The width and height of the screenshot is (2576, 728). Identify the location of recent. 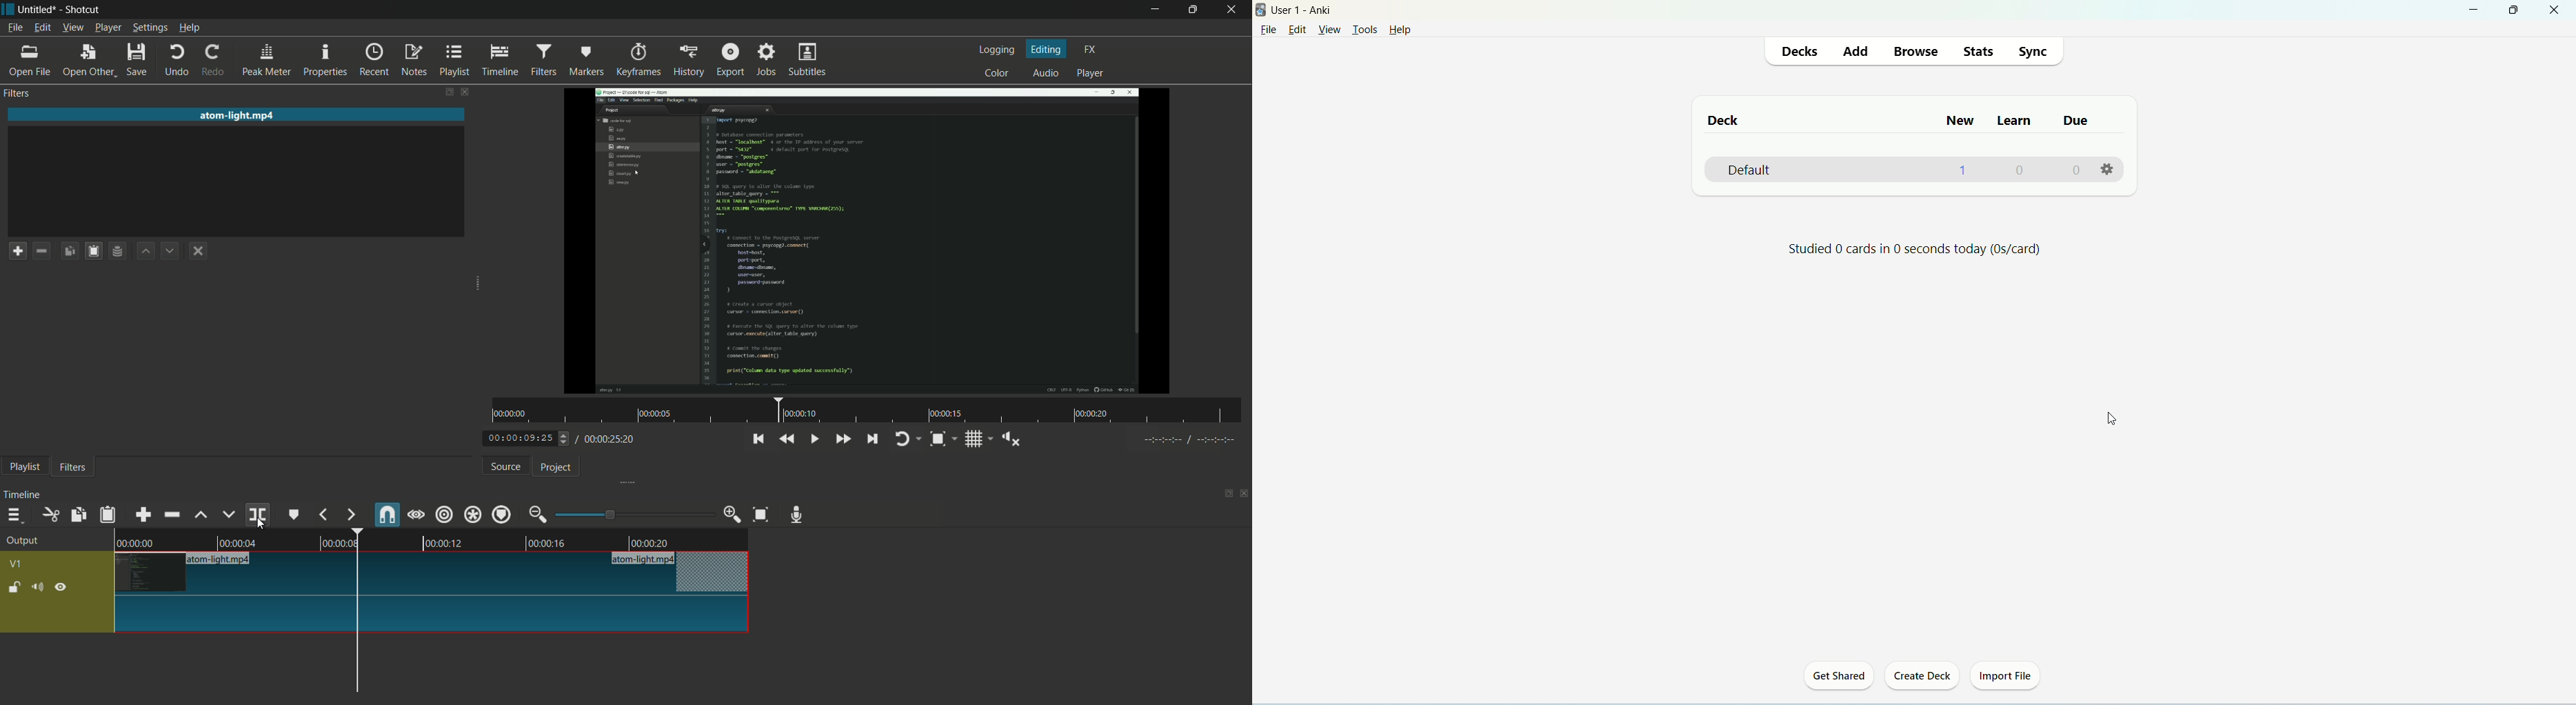
(376, 60).